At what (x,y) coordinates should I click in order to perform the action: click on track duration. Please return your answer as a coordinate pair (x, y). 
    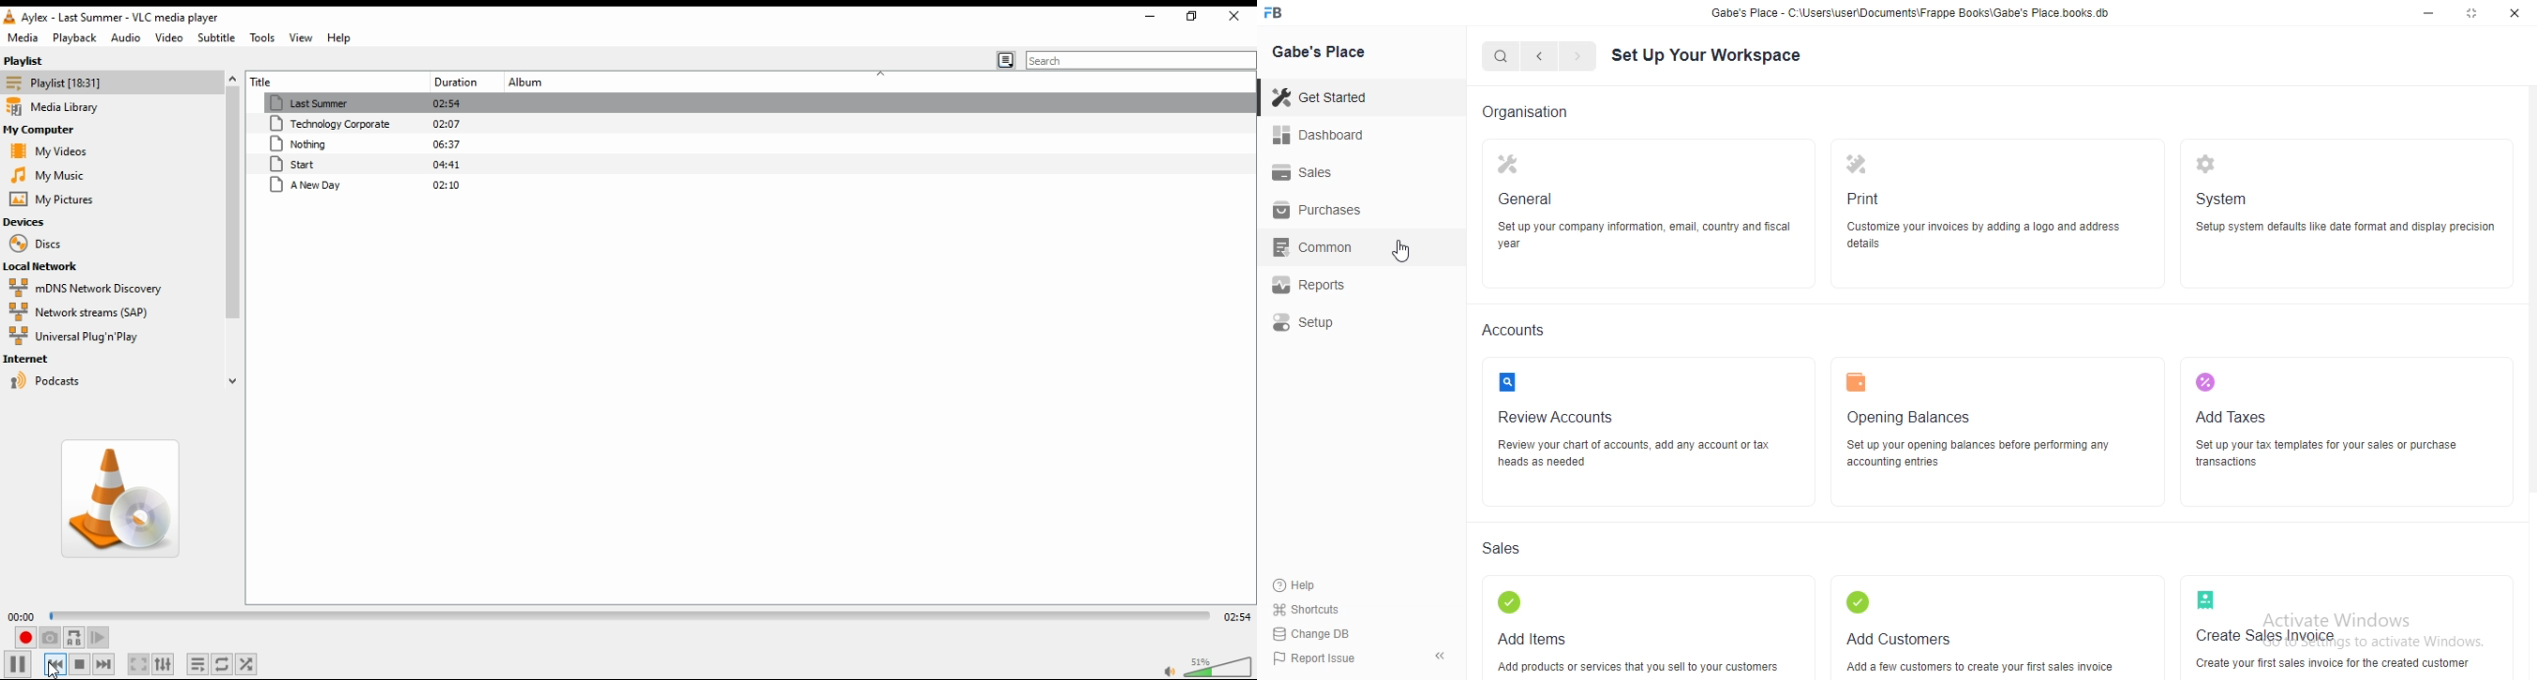
    Looking at the image, I should click on (451, 82).